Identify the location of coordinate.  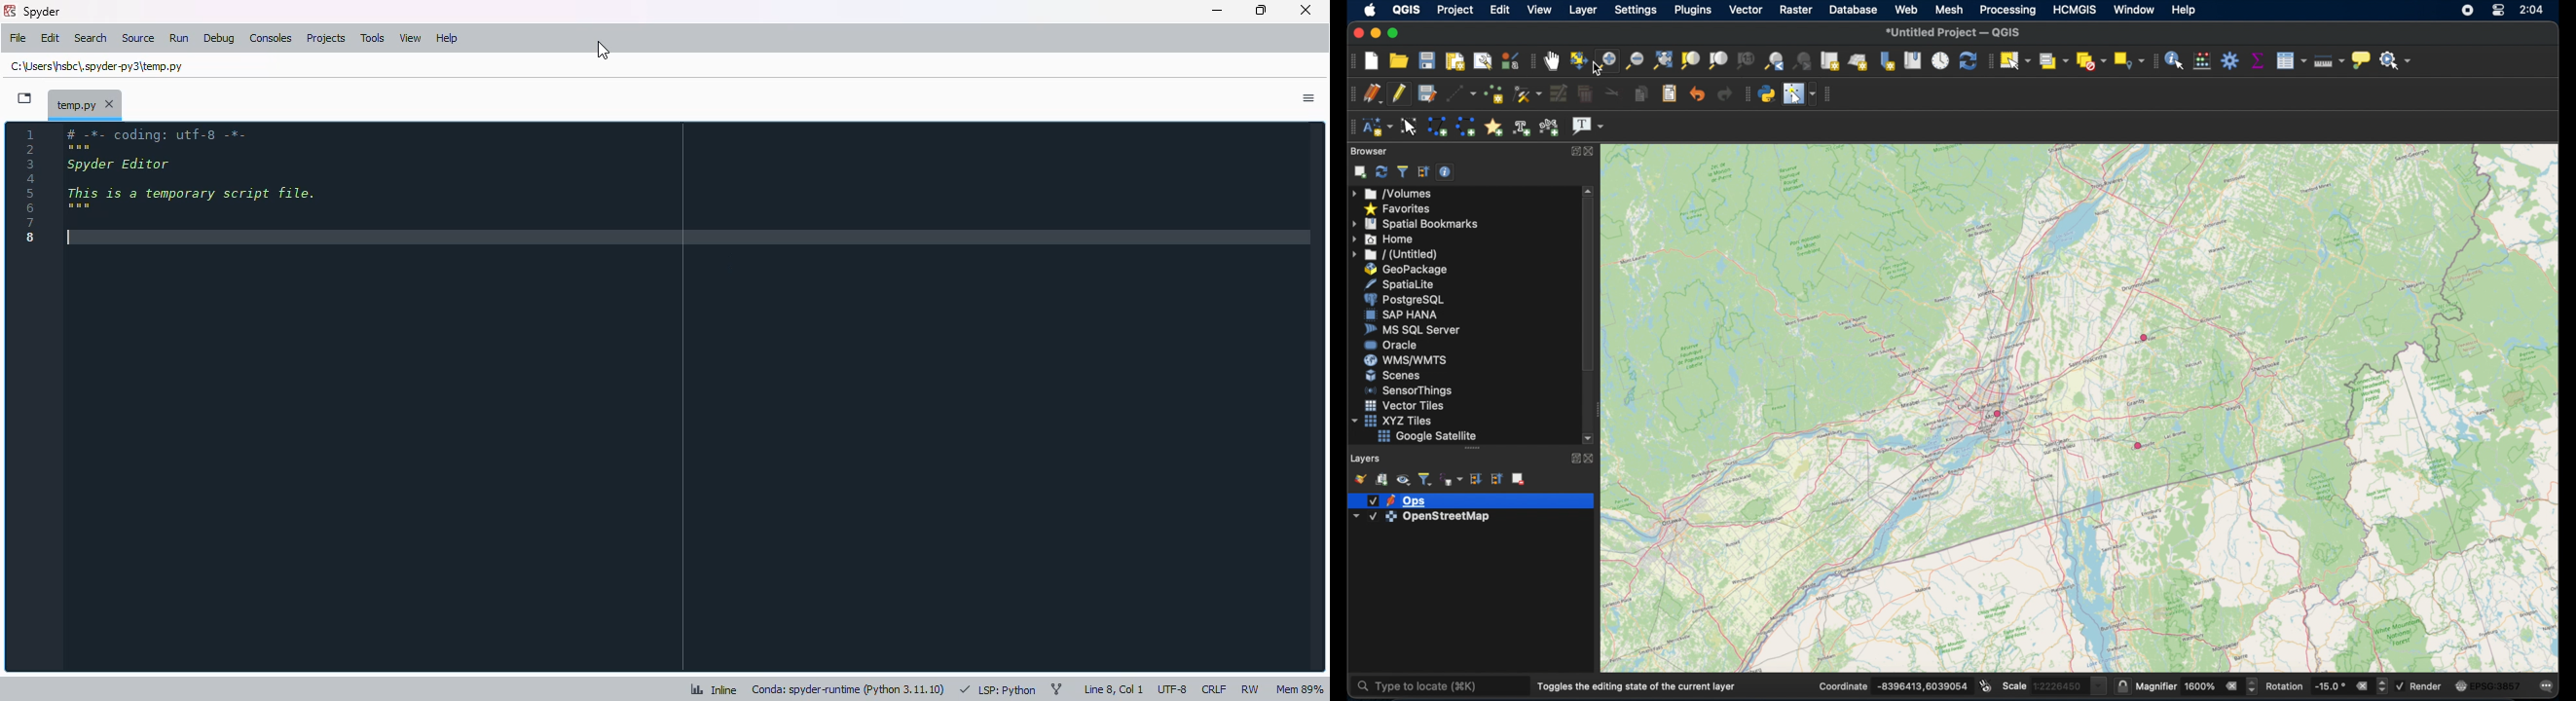
(1894, 686).